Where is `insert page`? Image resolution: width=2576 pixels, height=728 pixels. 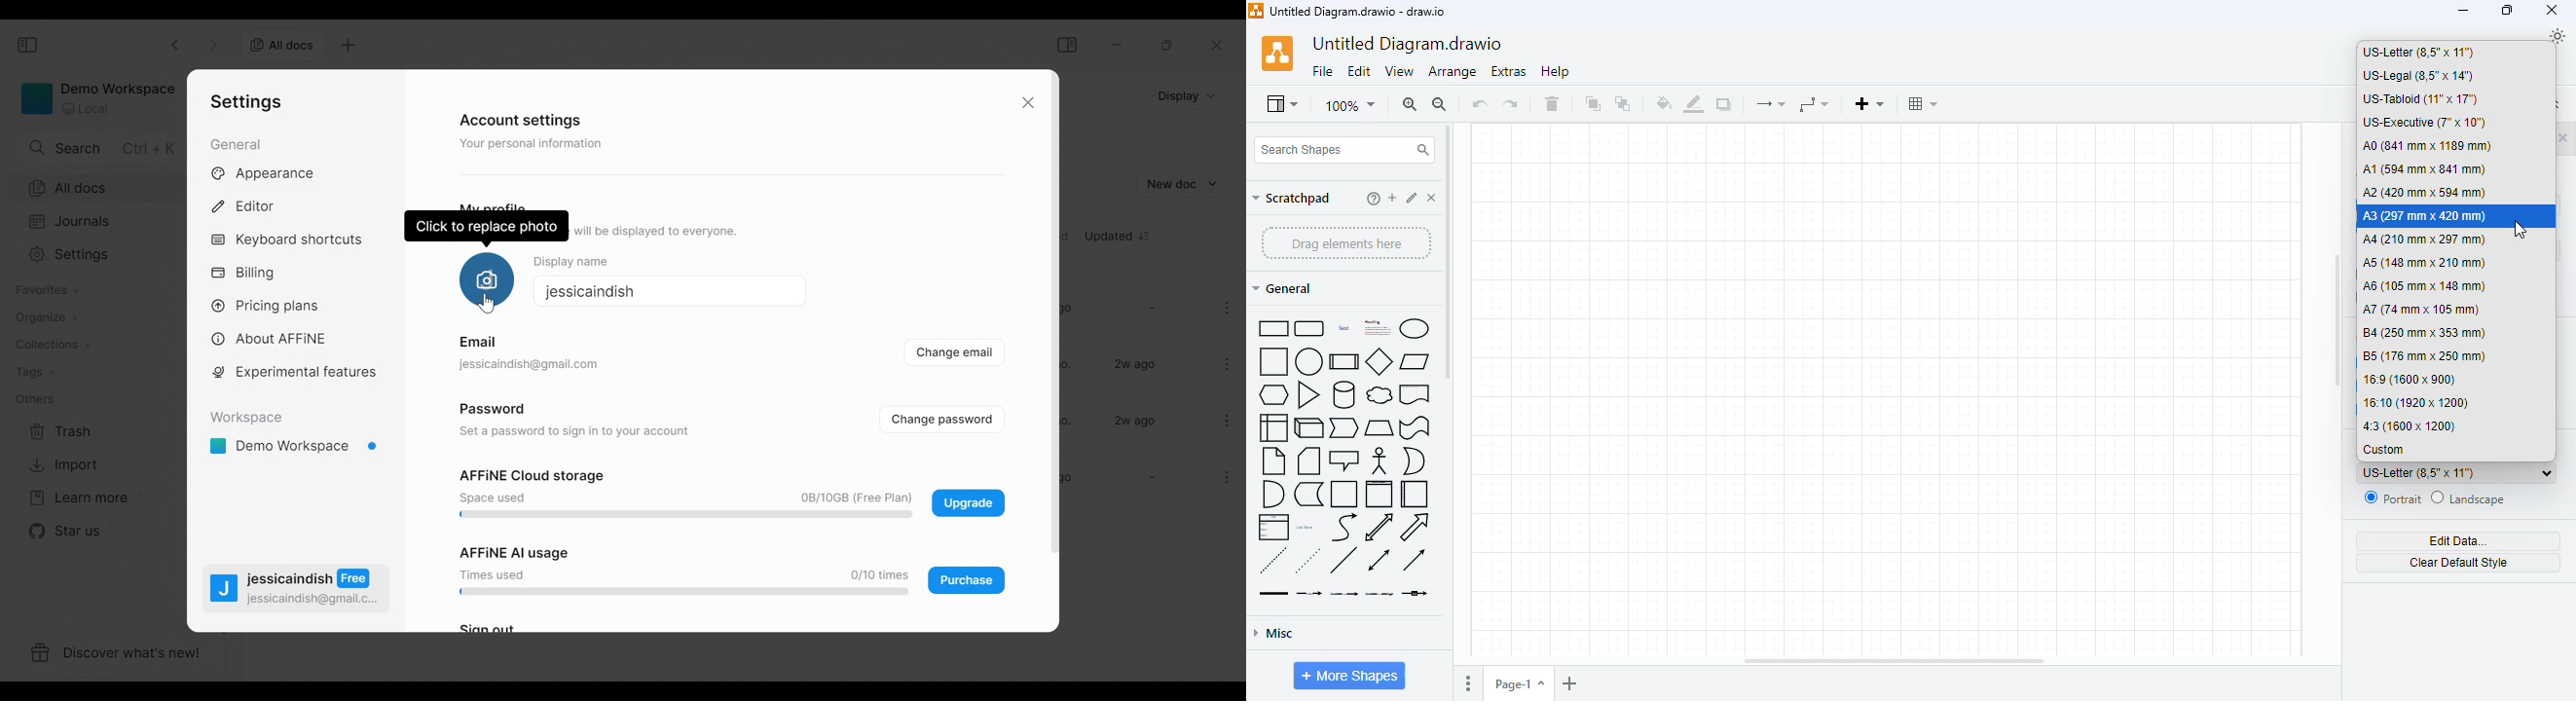
insert page is located at coordinates (1570, 684).